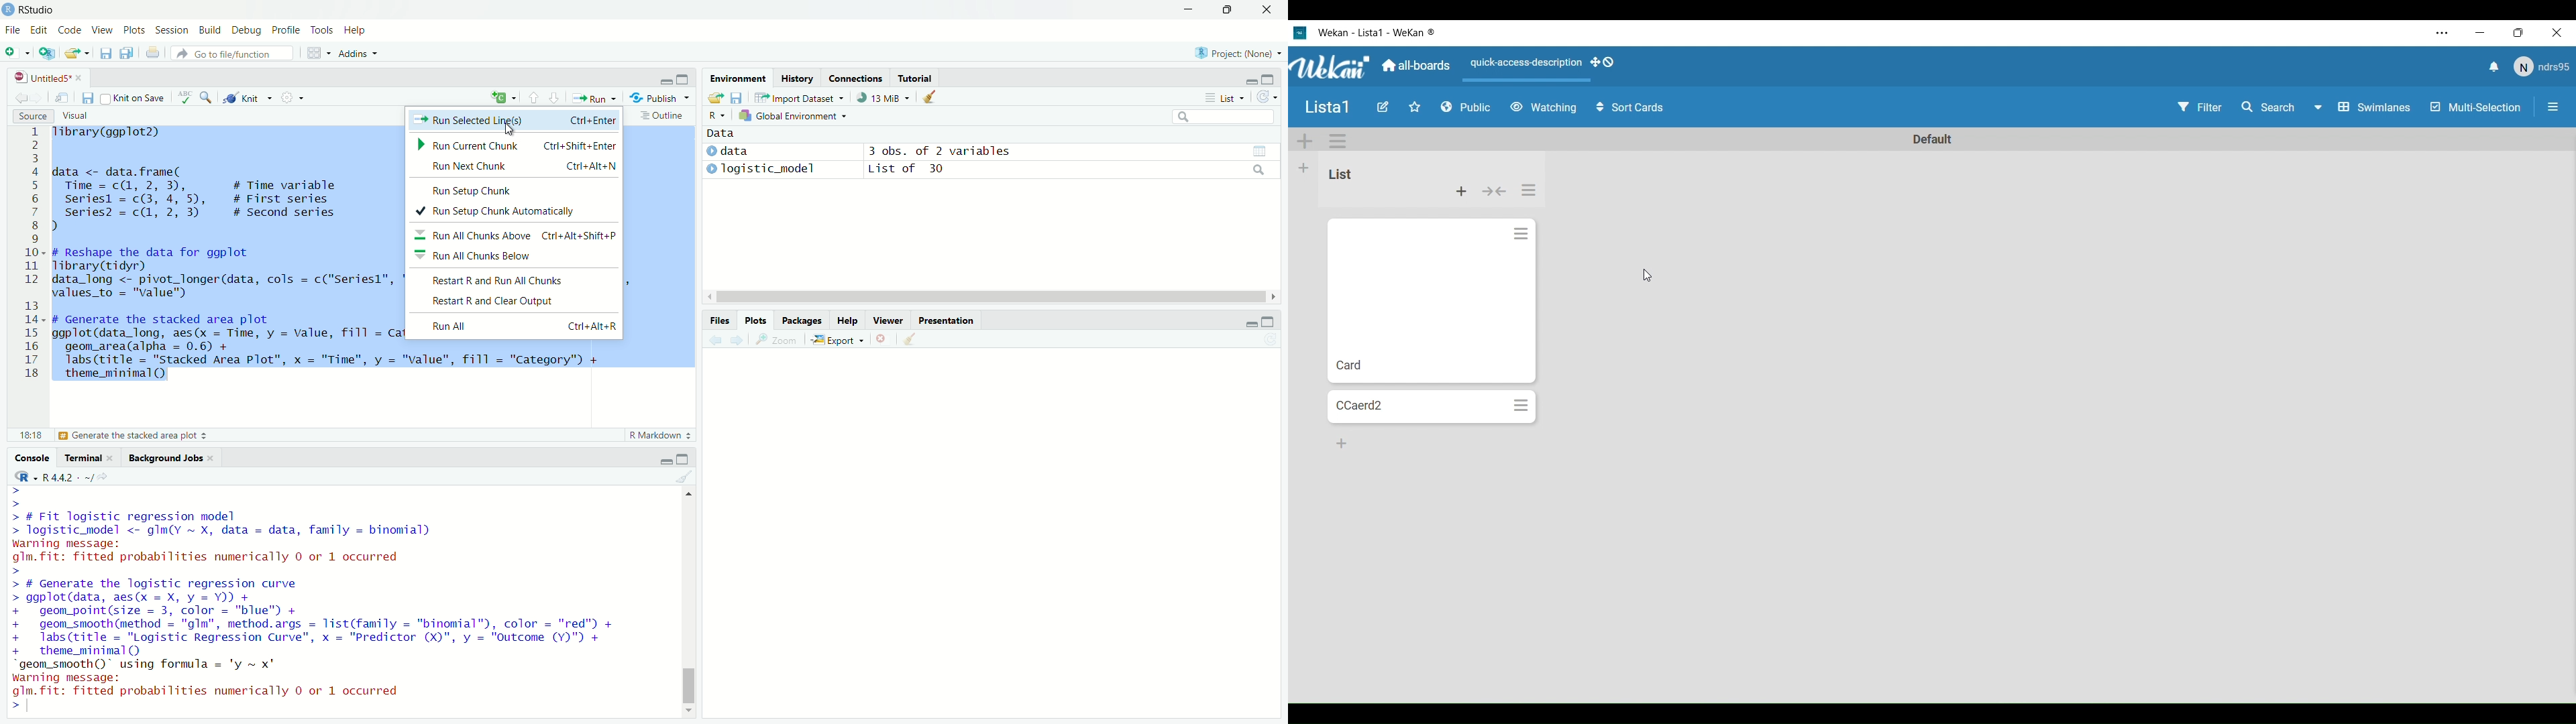 The height and width of the screenshot is (728, 2576). What do you see at coordinates (847, 320) in the screenshot?
I see `Help.` at bounding box center [847, 320].